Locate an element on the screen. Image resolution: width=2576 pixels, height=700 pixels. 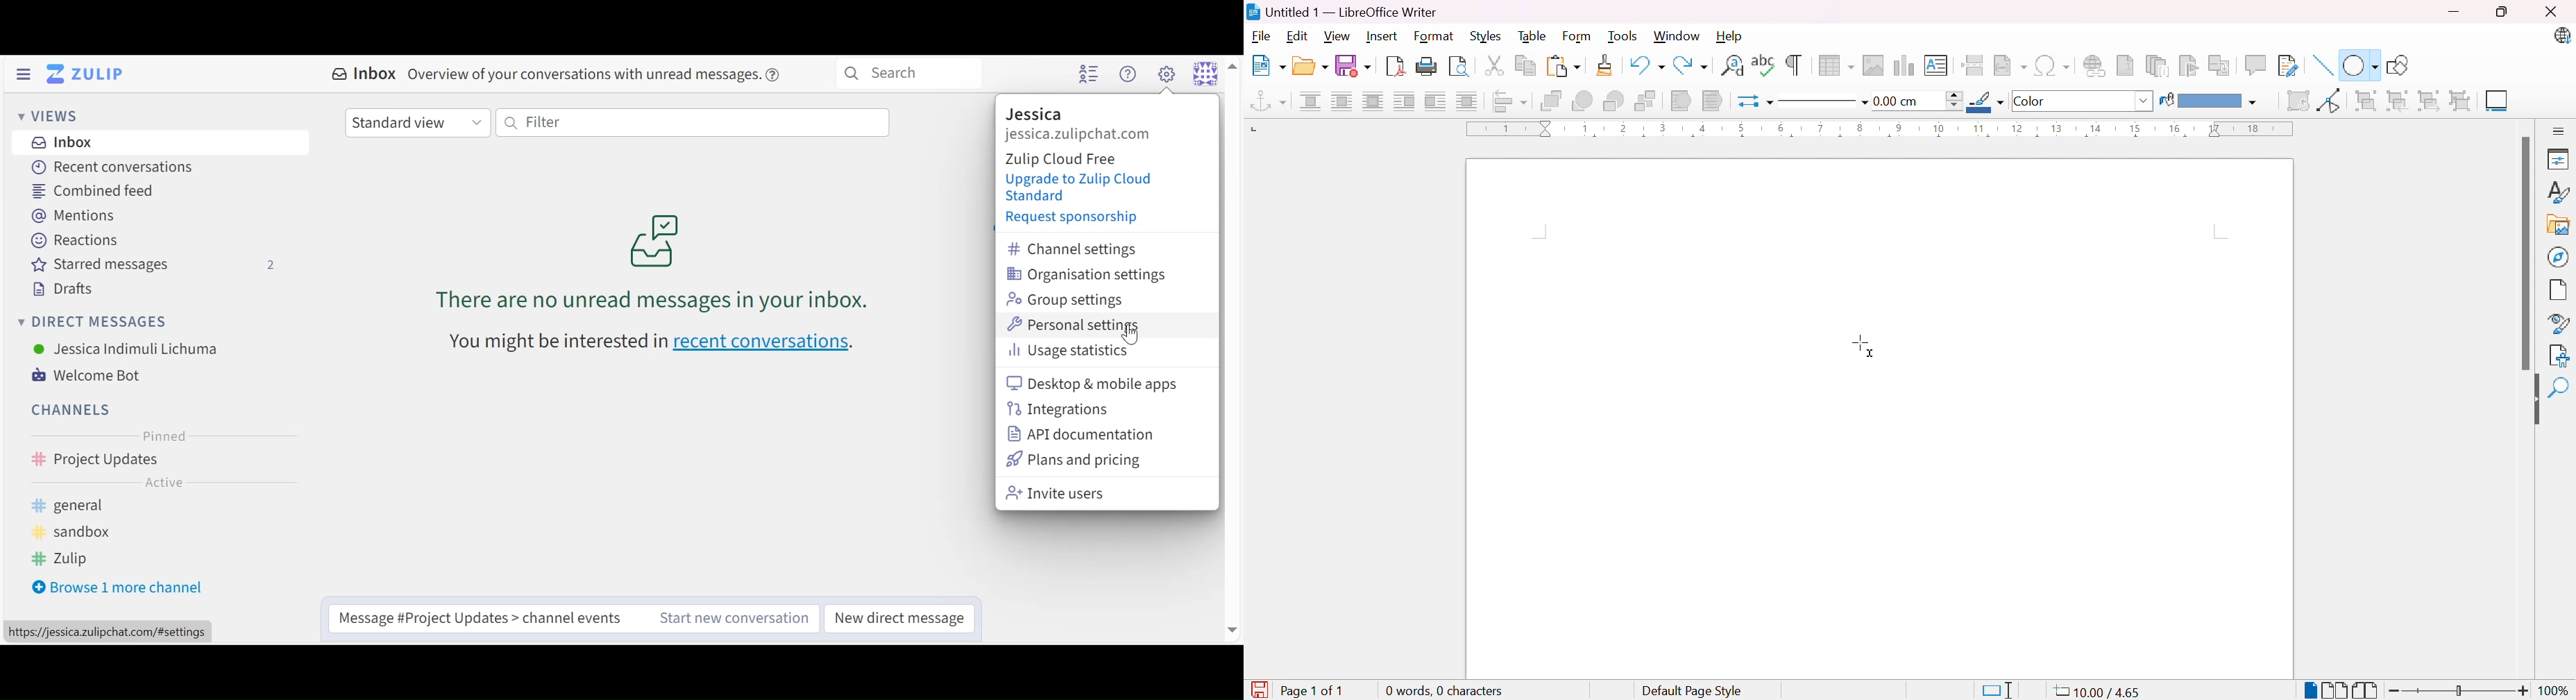
100% is located at coordinates (2556, 692).